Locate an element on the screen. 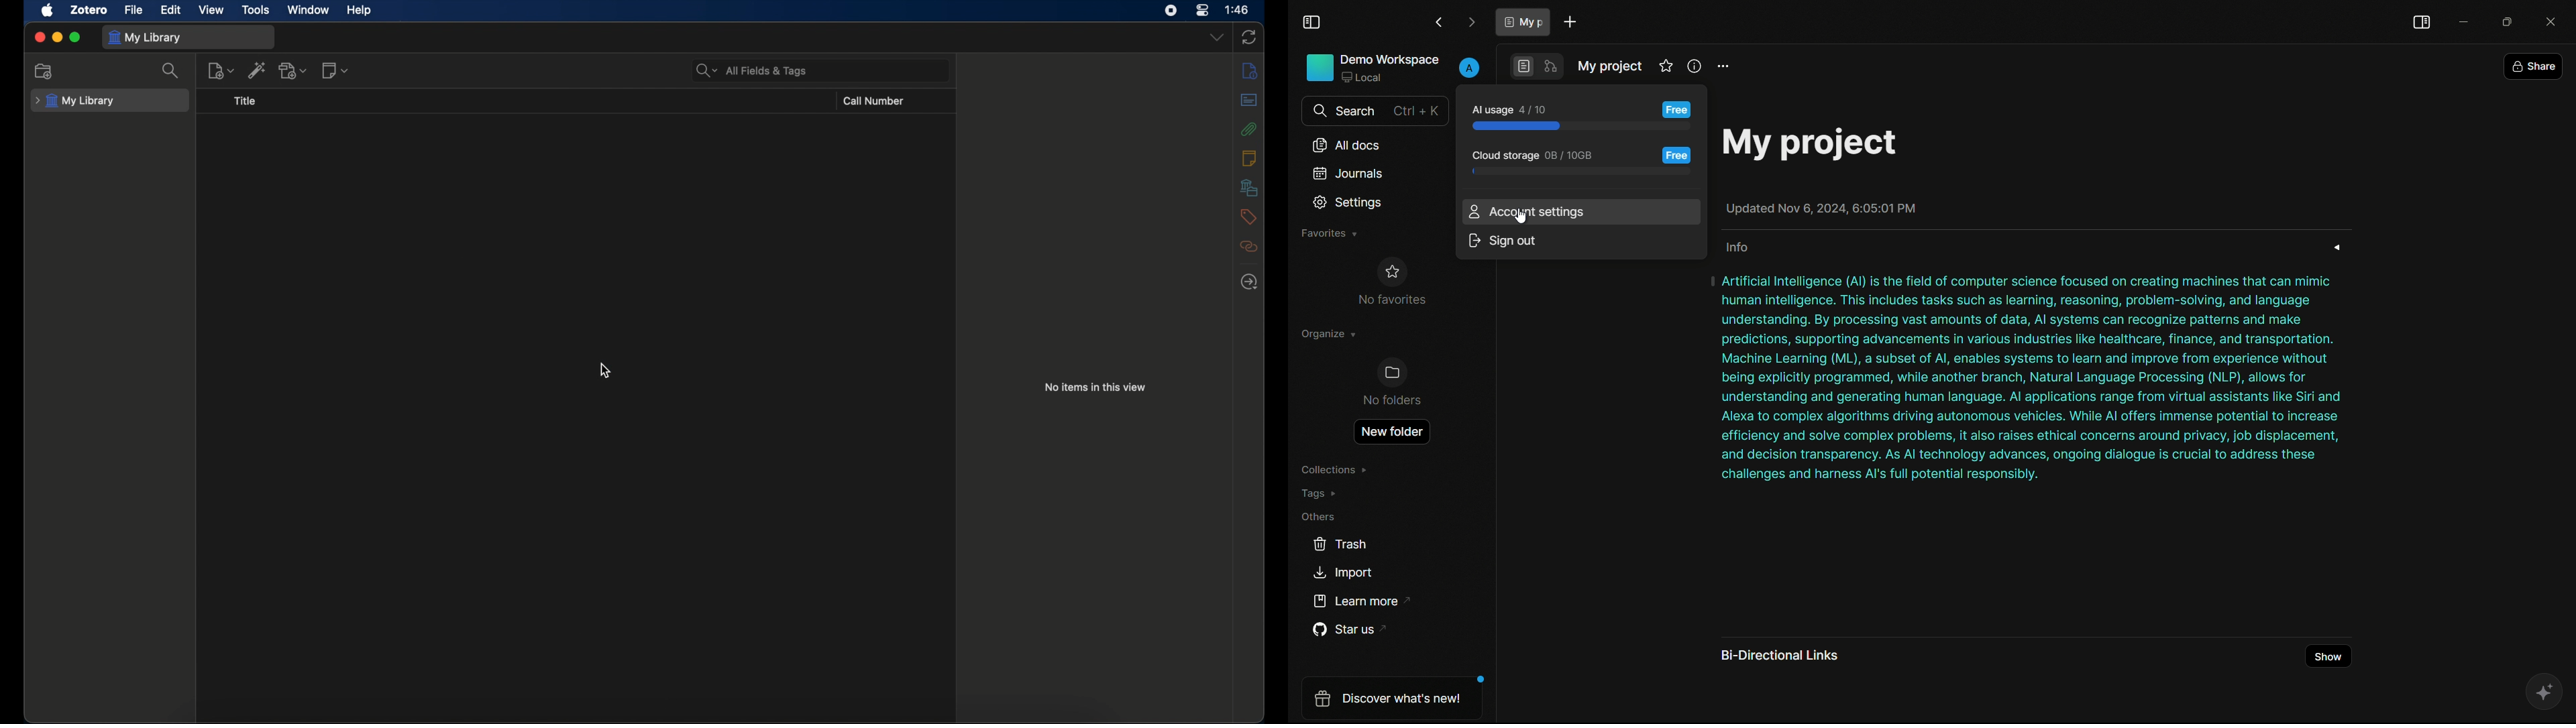  libraries is located at coordinates (1249, 187).